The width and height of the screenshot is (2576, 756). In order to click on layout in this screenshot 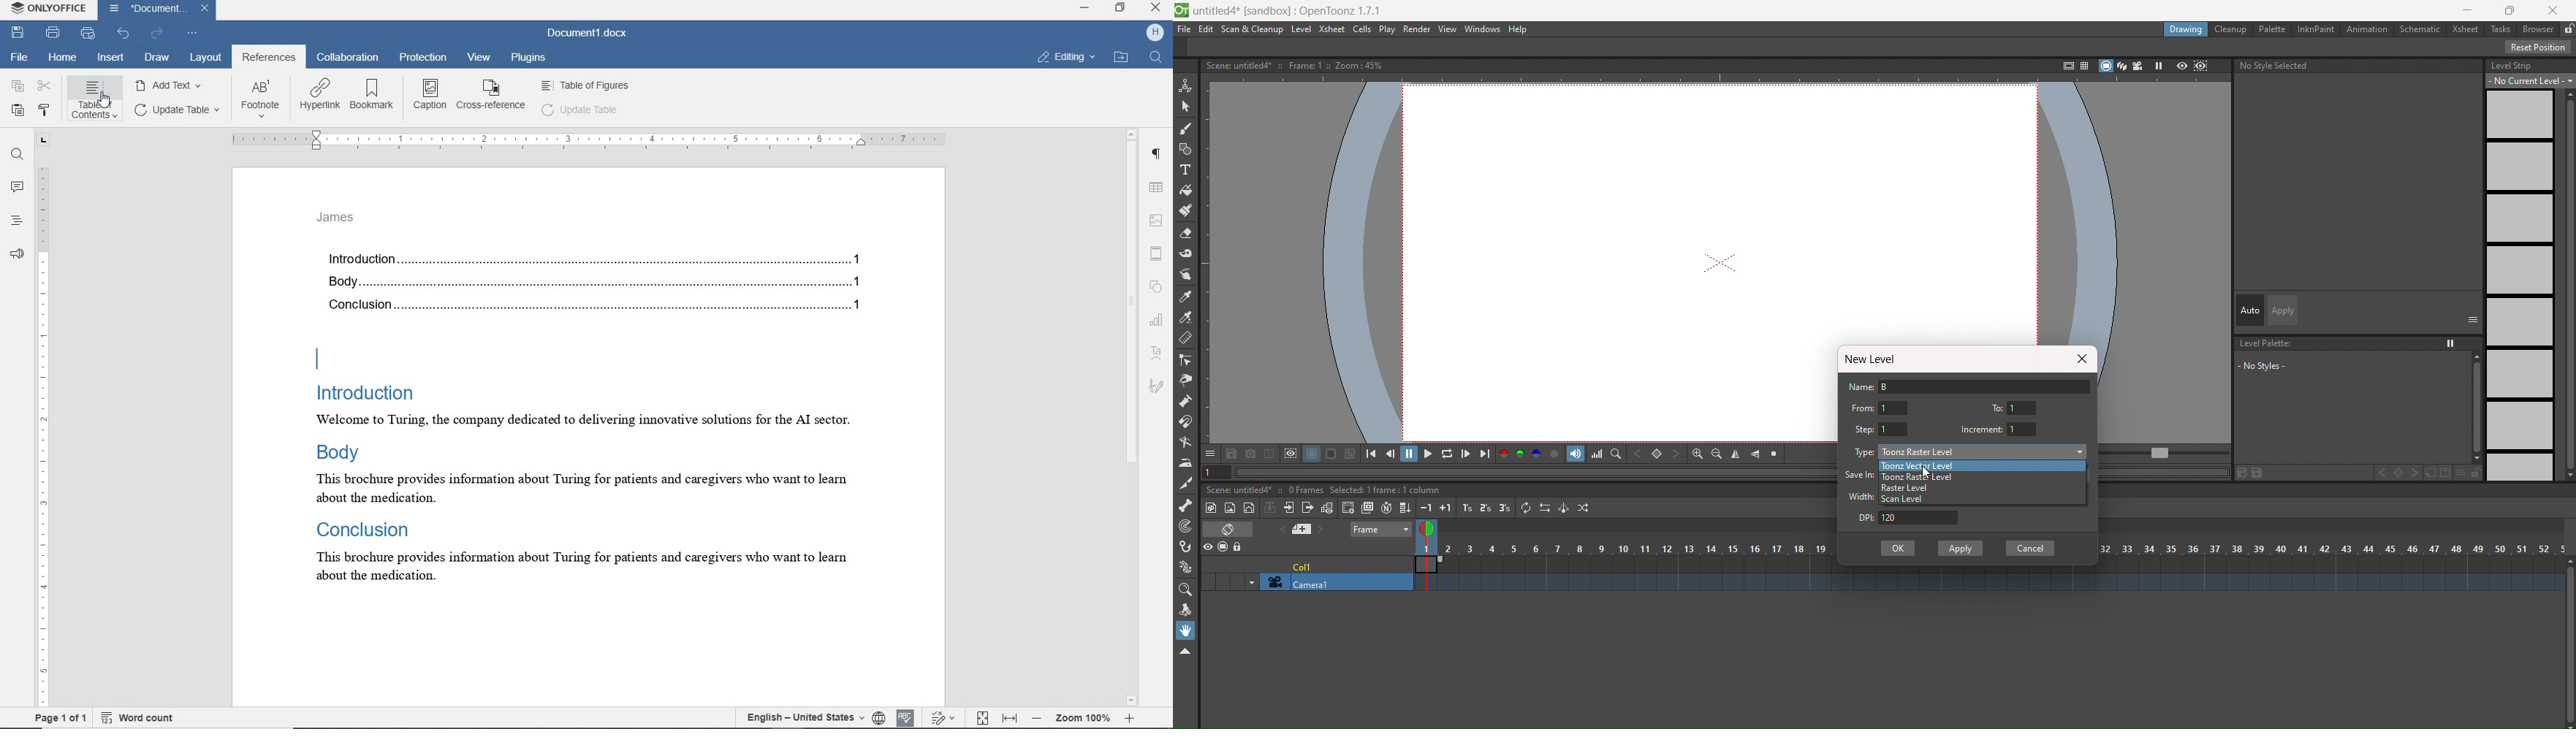, I will do `click(205, 57)`.